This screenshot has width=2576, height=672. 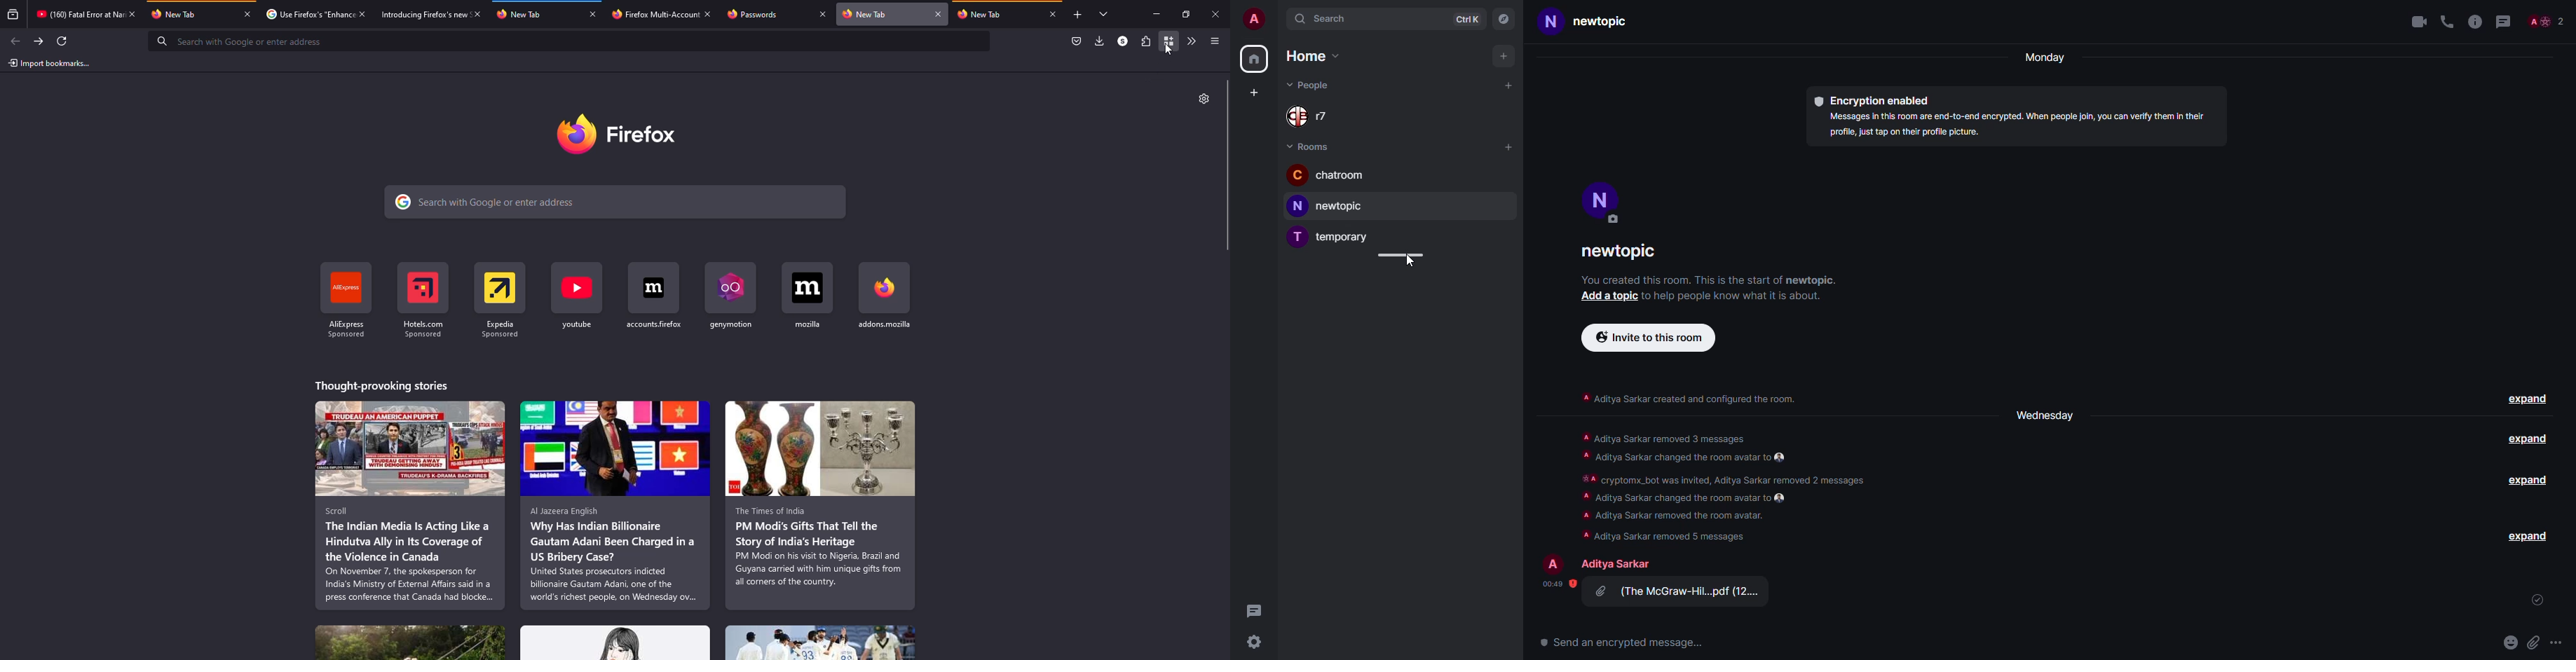 What do you see at coordinates (192, 14) in the screenshot?
I see `tab` at bounding box center [192, 14].